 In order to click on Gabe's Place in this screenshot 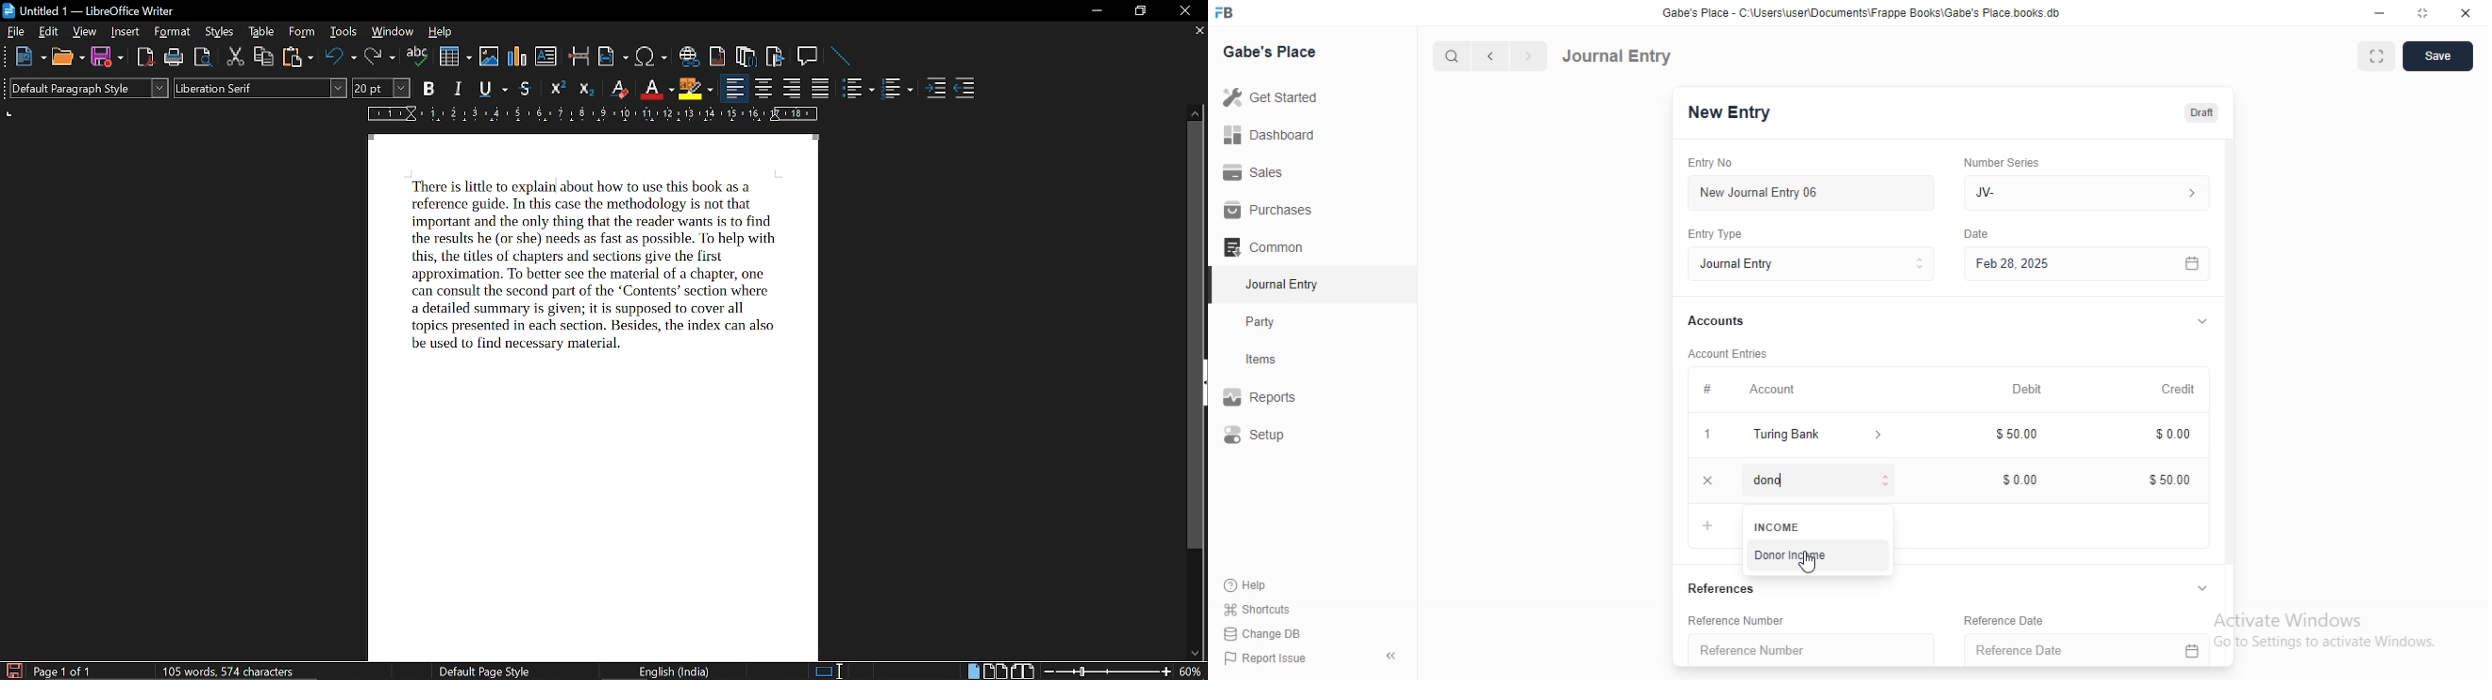, I will do `click(1270, 51)`.